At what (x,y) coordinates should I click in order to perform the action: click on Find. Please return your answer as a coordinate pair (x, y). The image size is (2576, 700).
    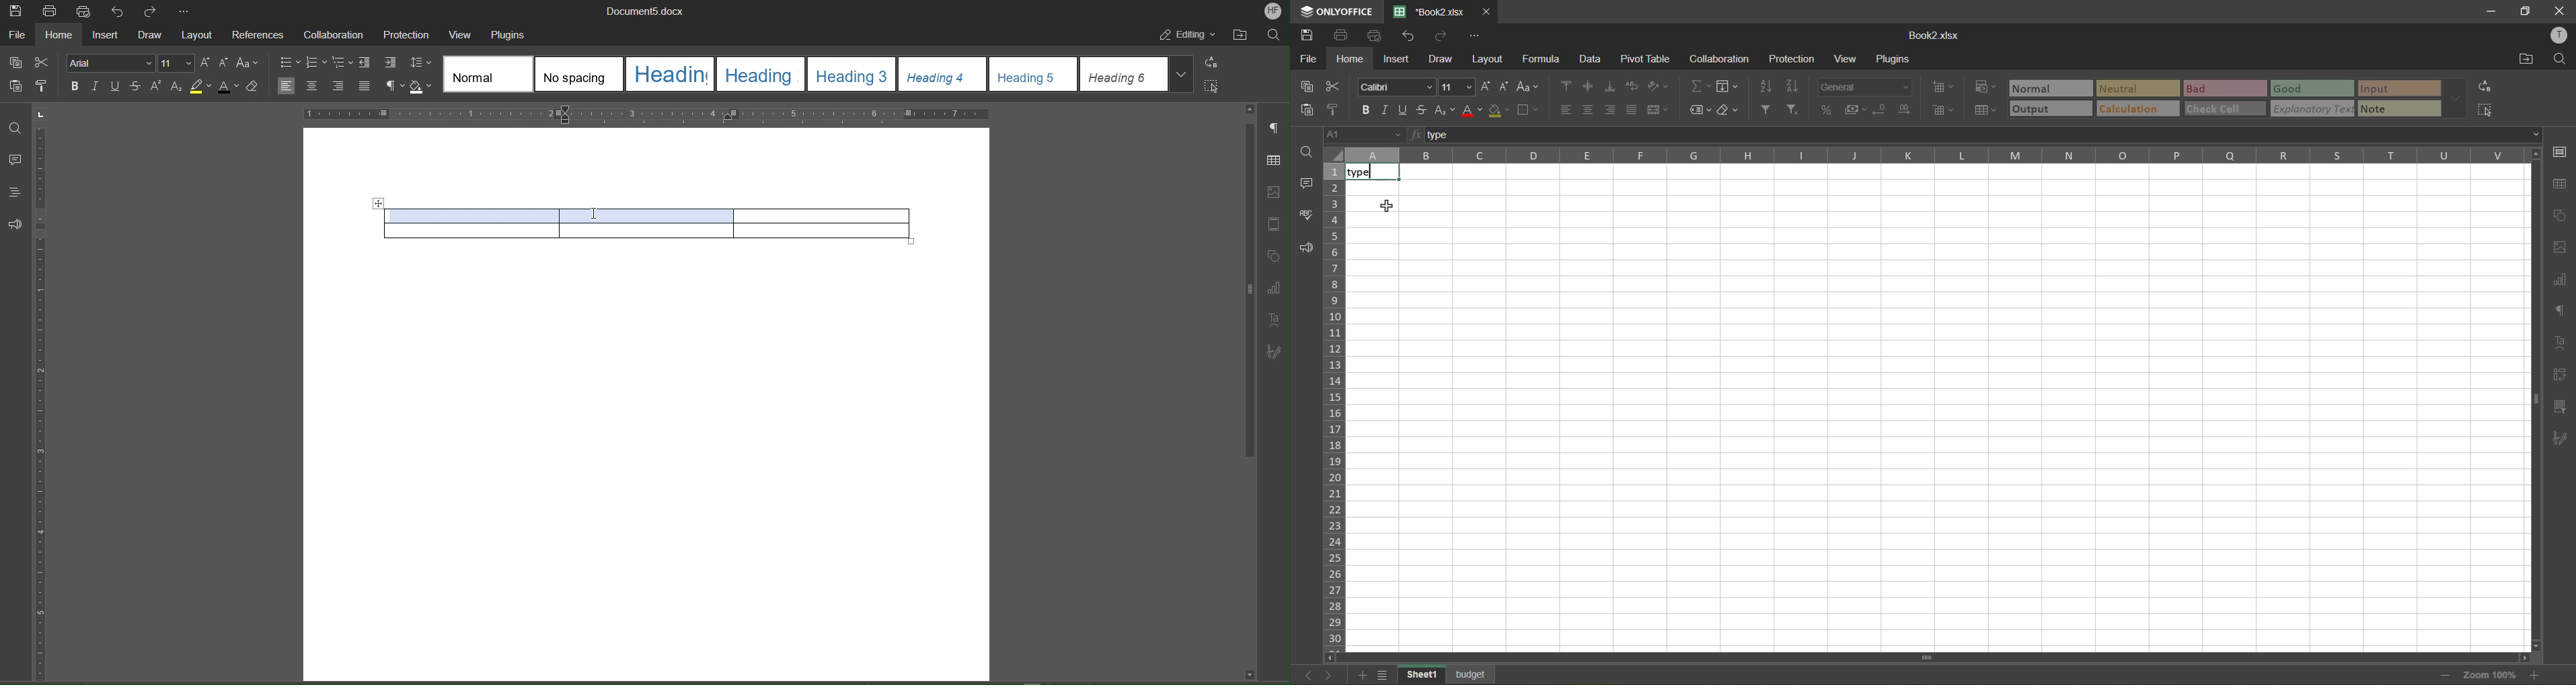
    Looking at the image, I should click on (15, 129).